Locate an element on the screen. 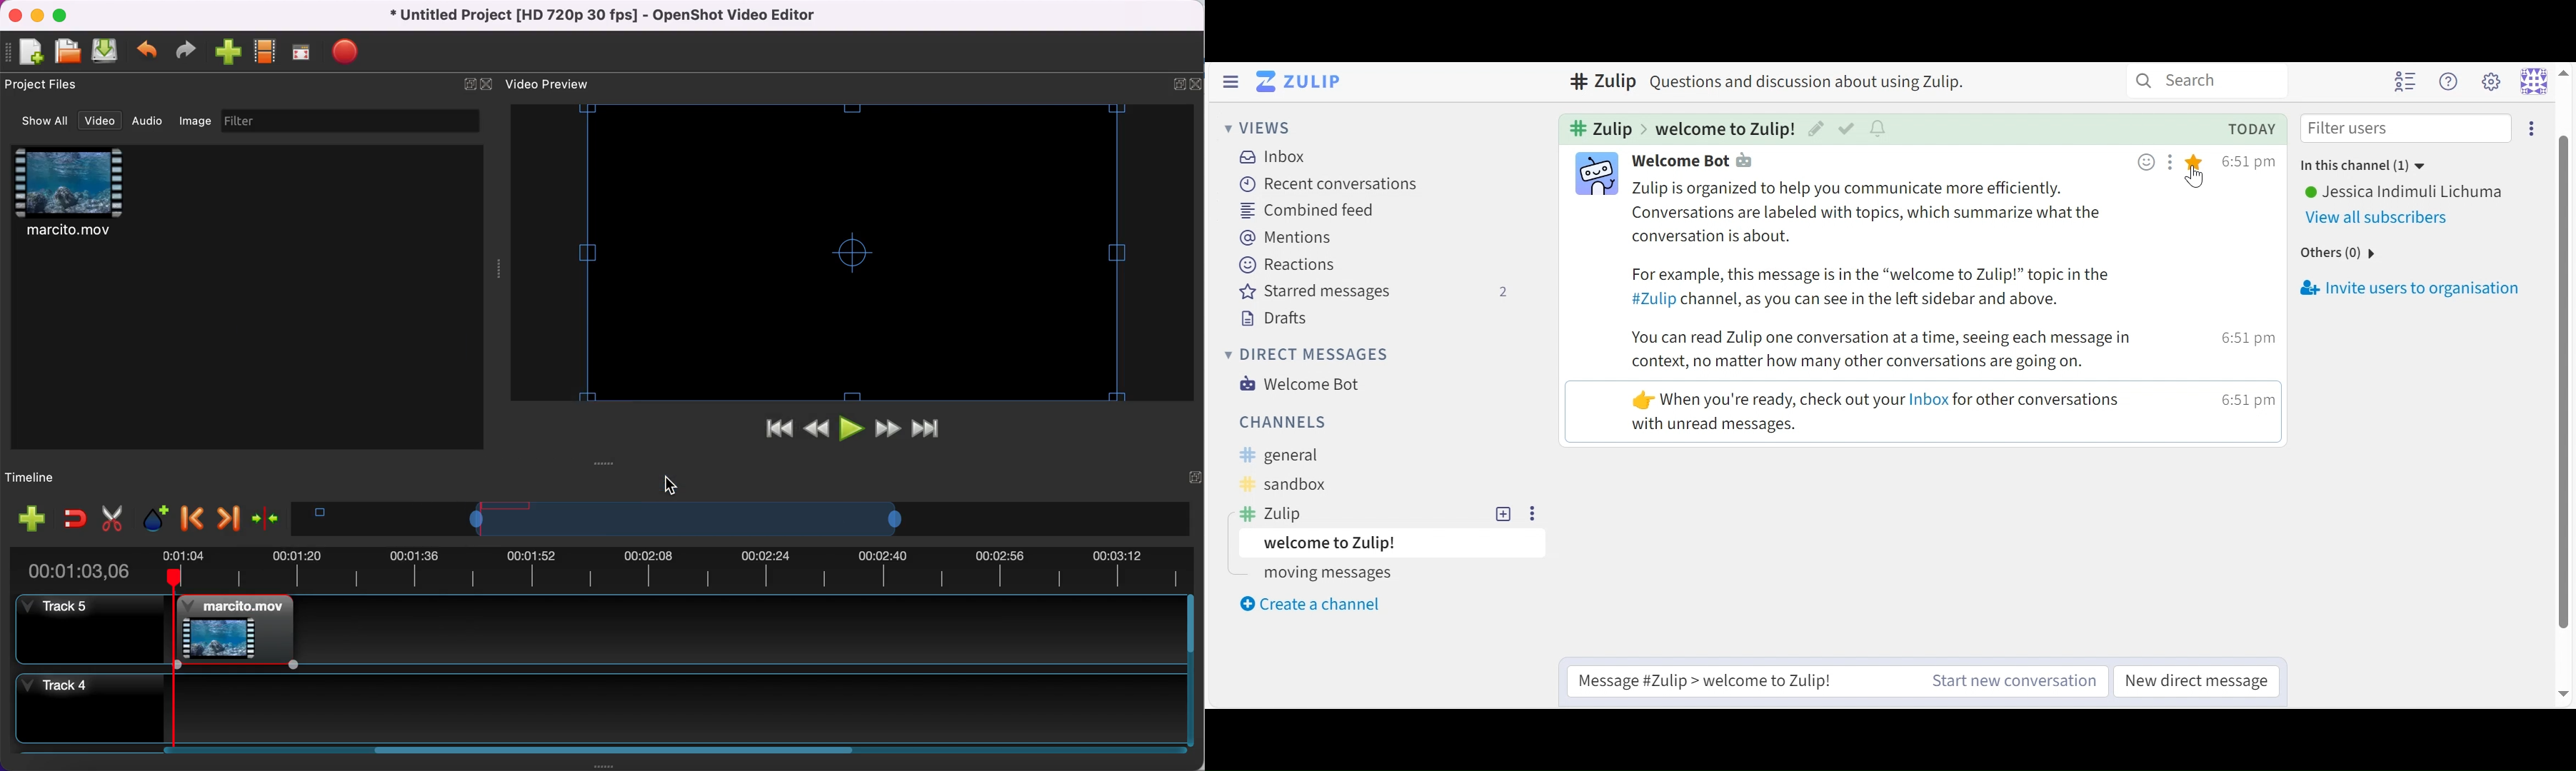  Topic is located at coordinates (1725, 128).